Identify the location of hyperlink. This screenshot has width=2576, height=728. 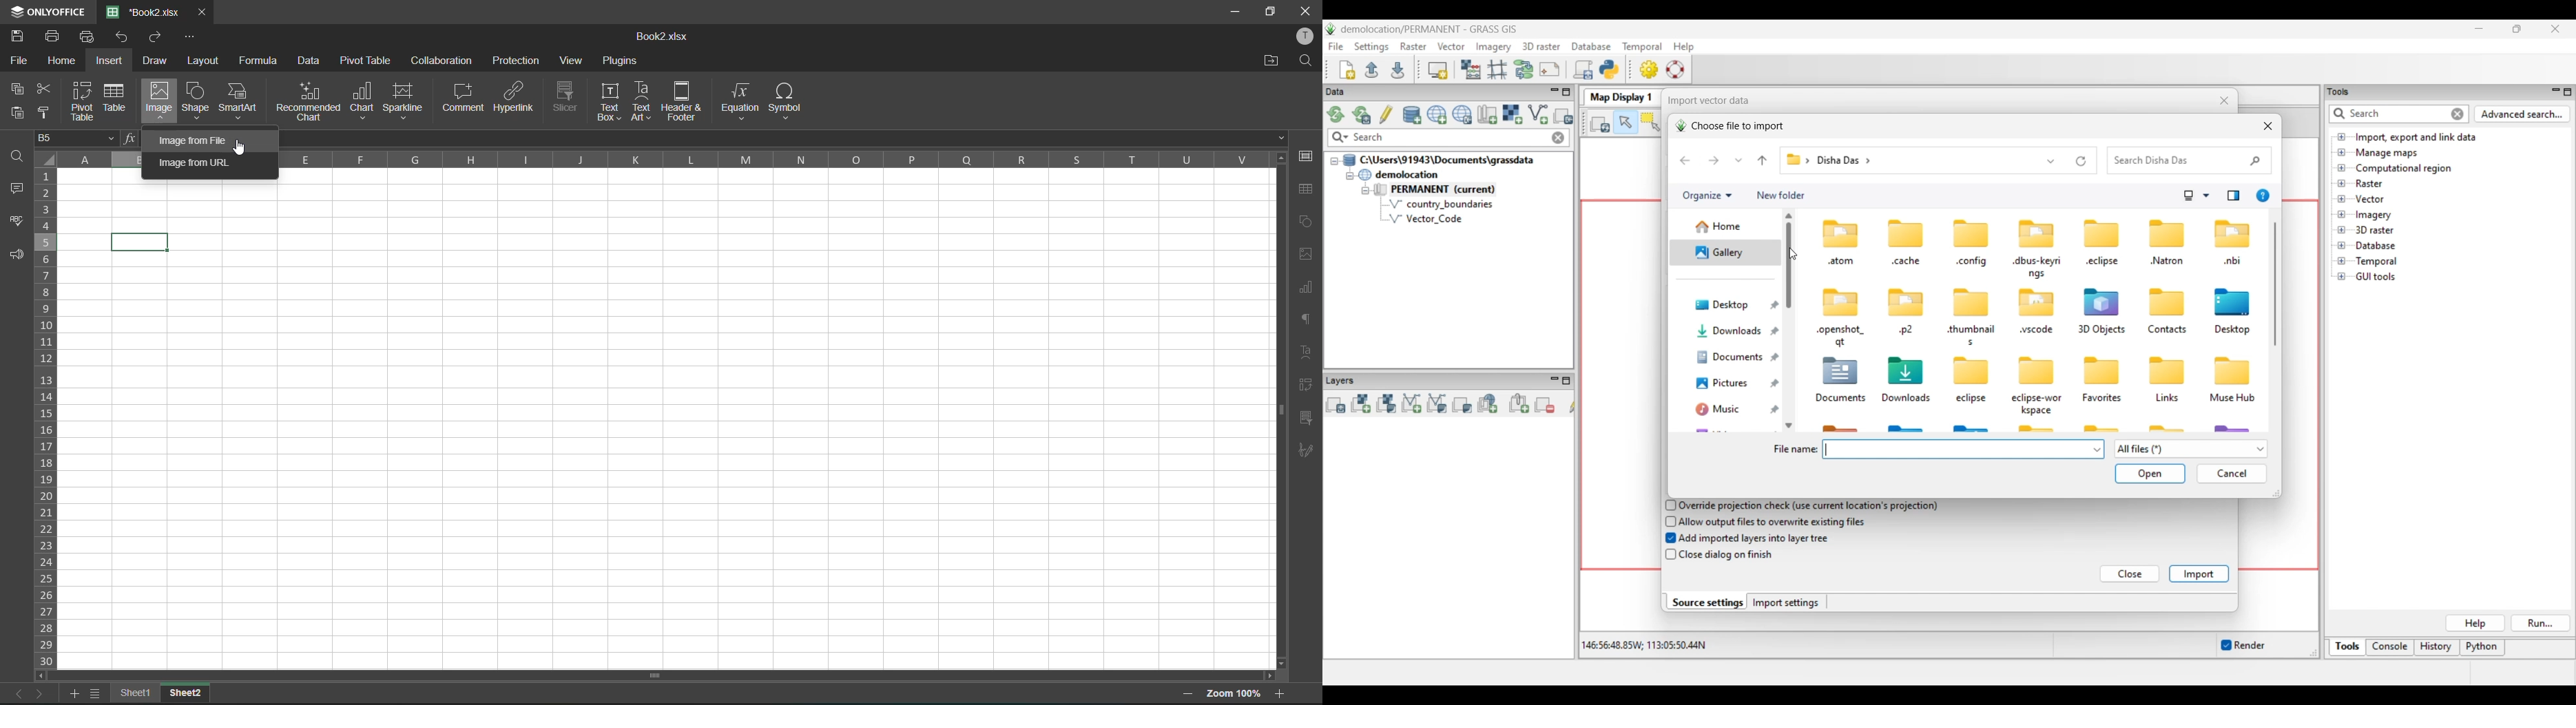
(514, 98).